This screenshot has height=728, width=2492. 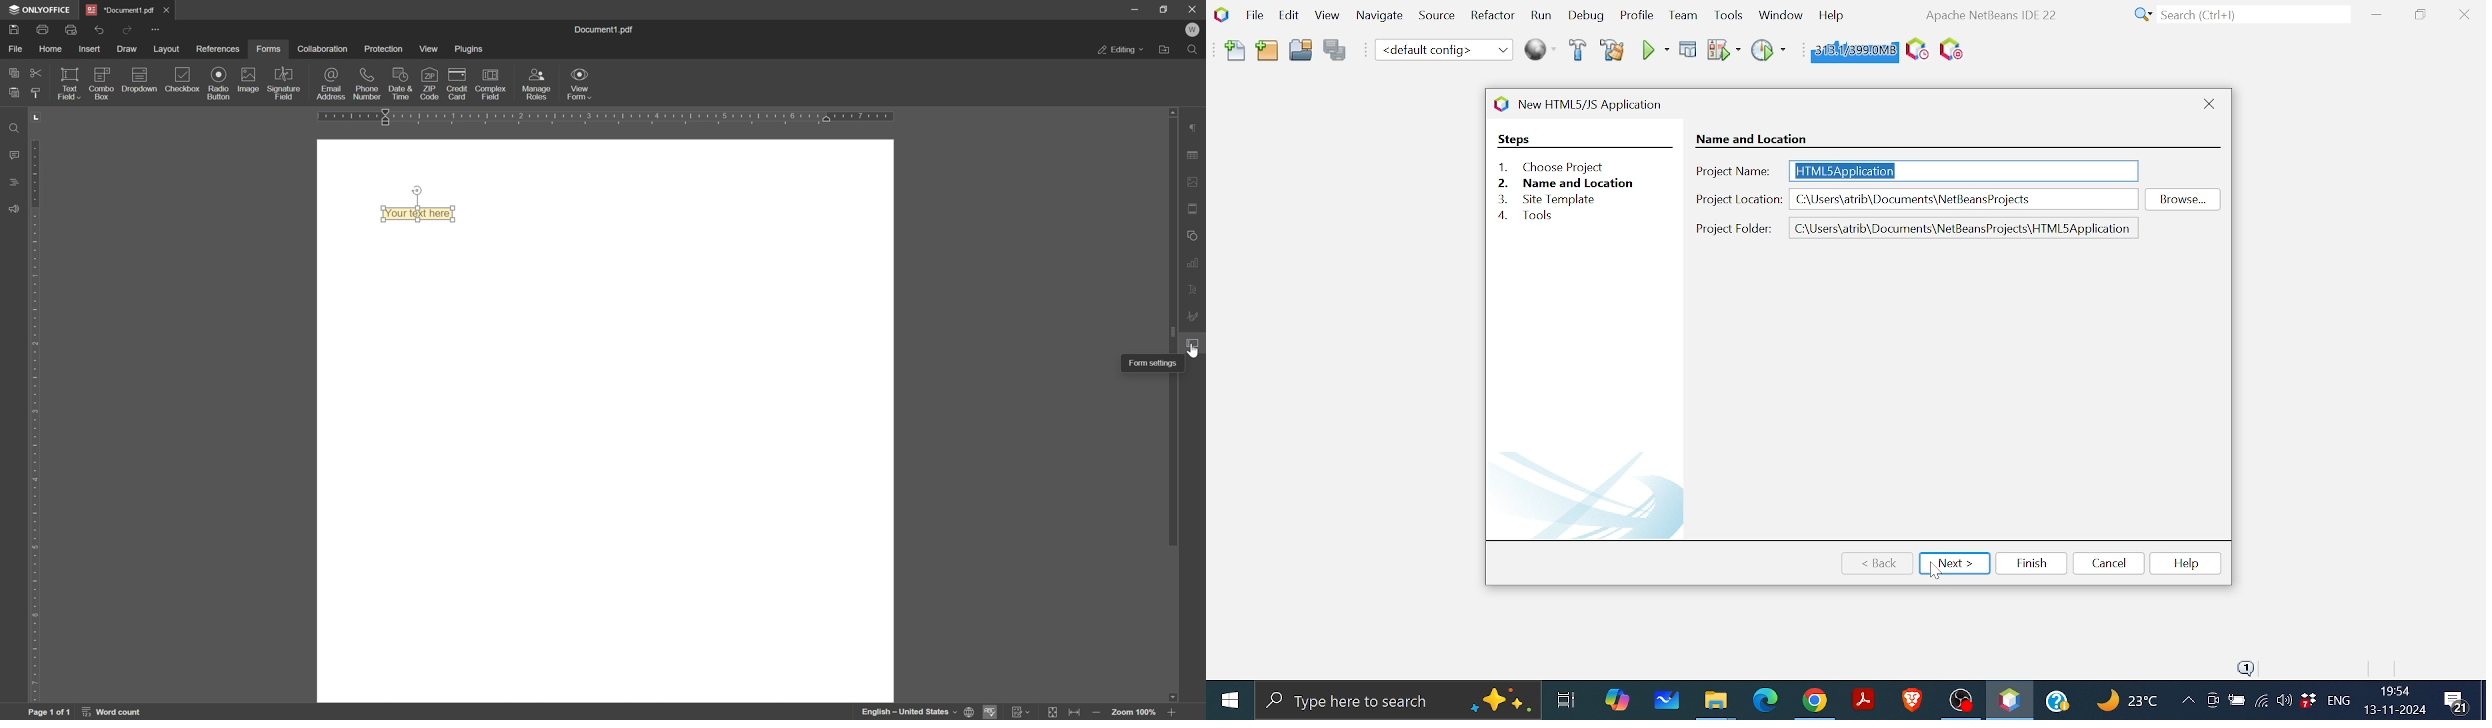 What do you see at coordinates (33, 74) in the screenshot?
I see `cut` at bounding box center [33, 74].